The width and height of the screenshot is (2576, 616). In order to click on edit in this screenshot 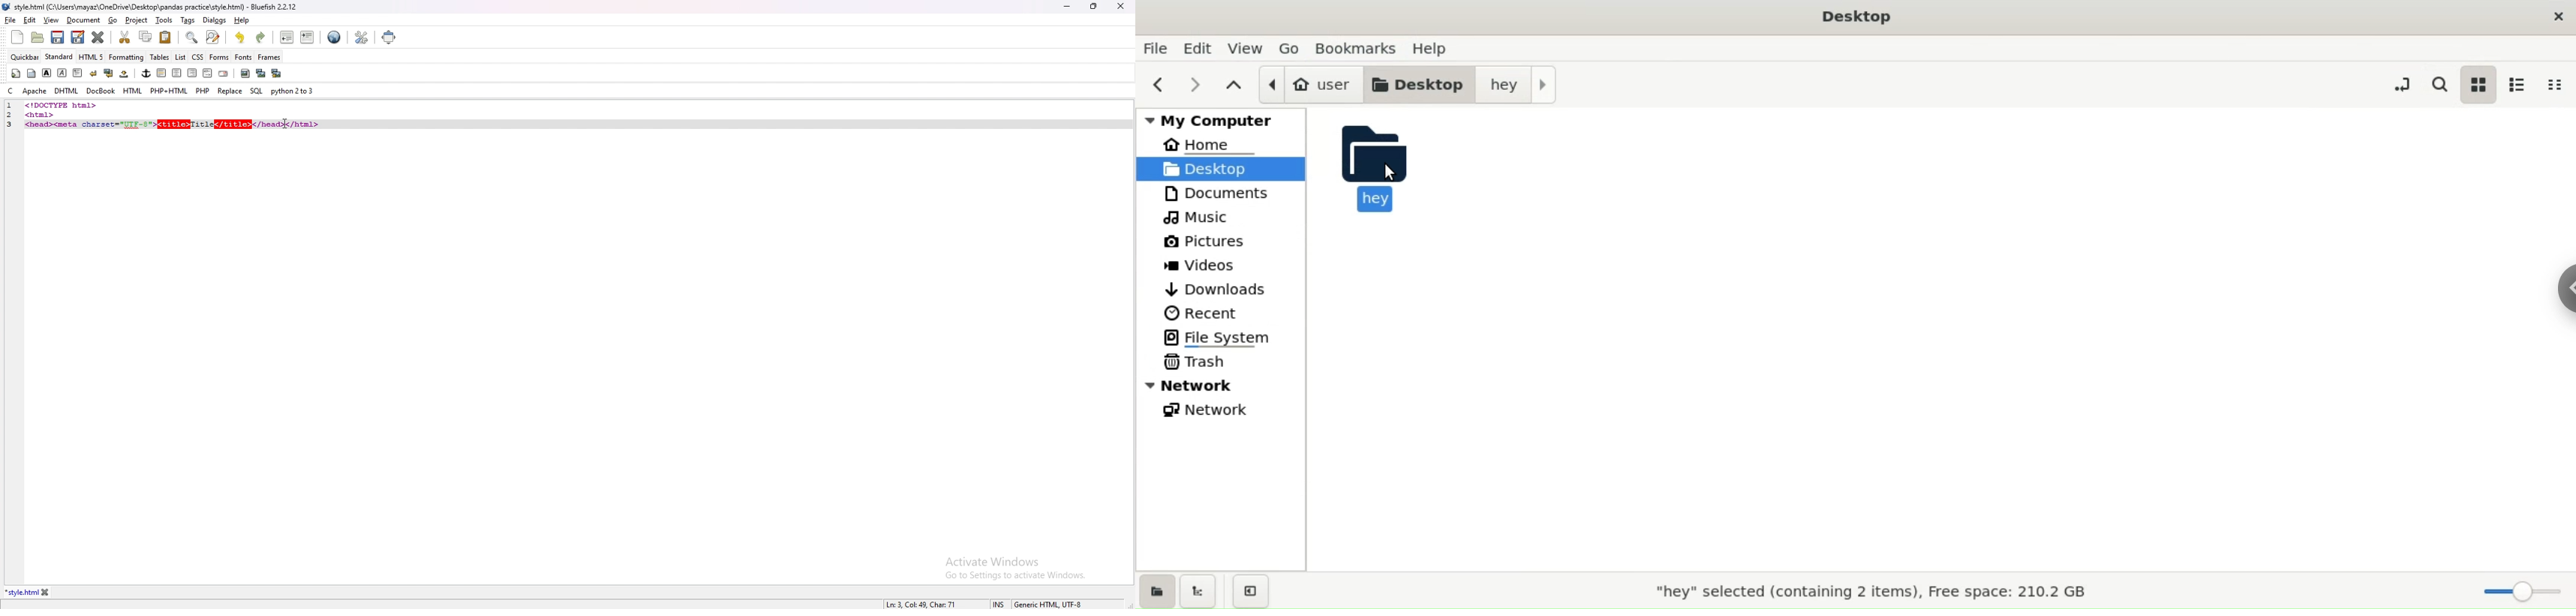, I will do `click(1197, 47)`.